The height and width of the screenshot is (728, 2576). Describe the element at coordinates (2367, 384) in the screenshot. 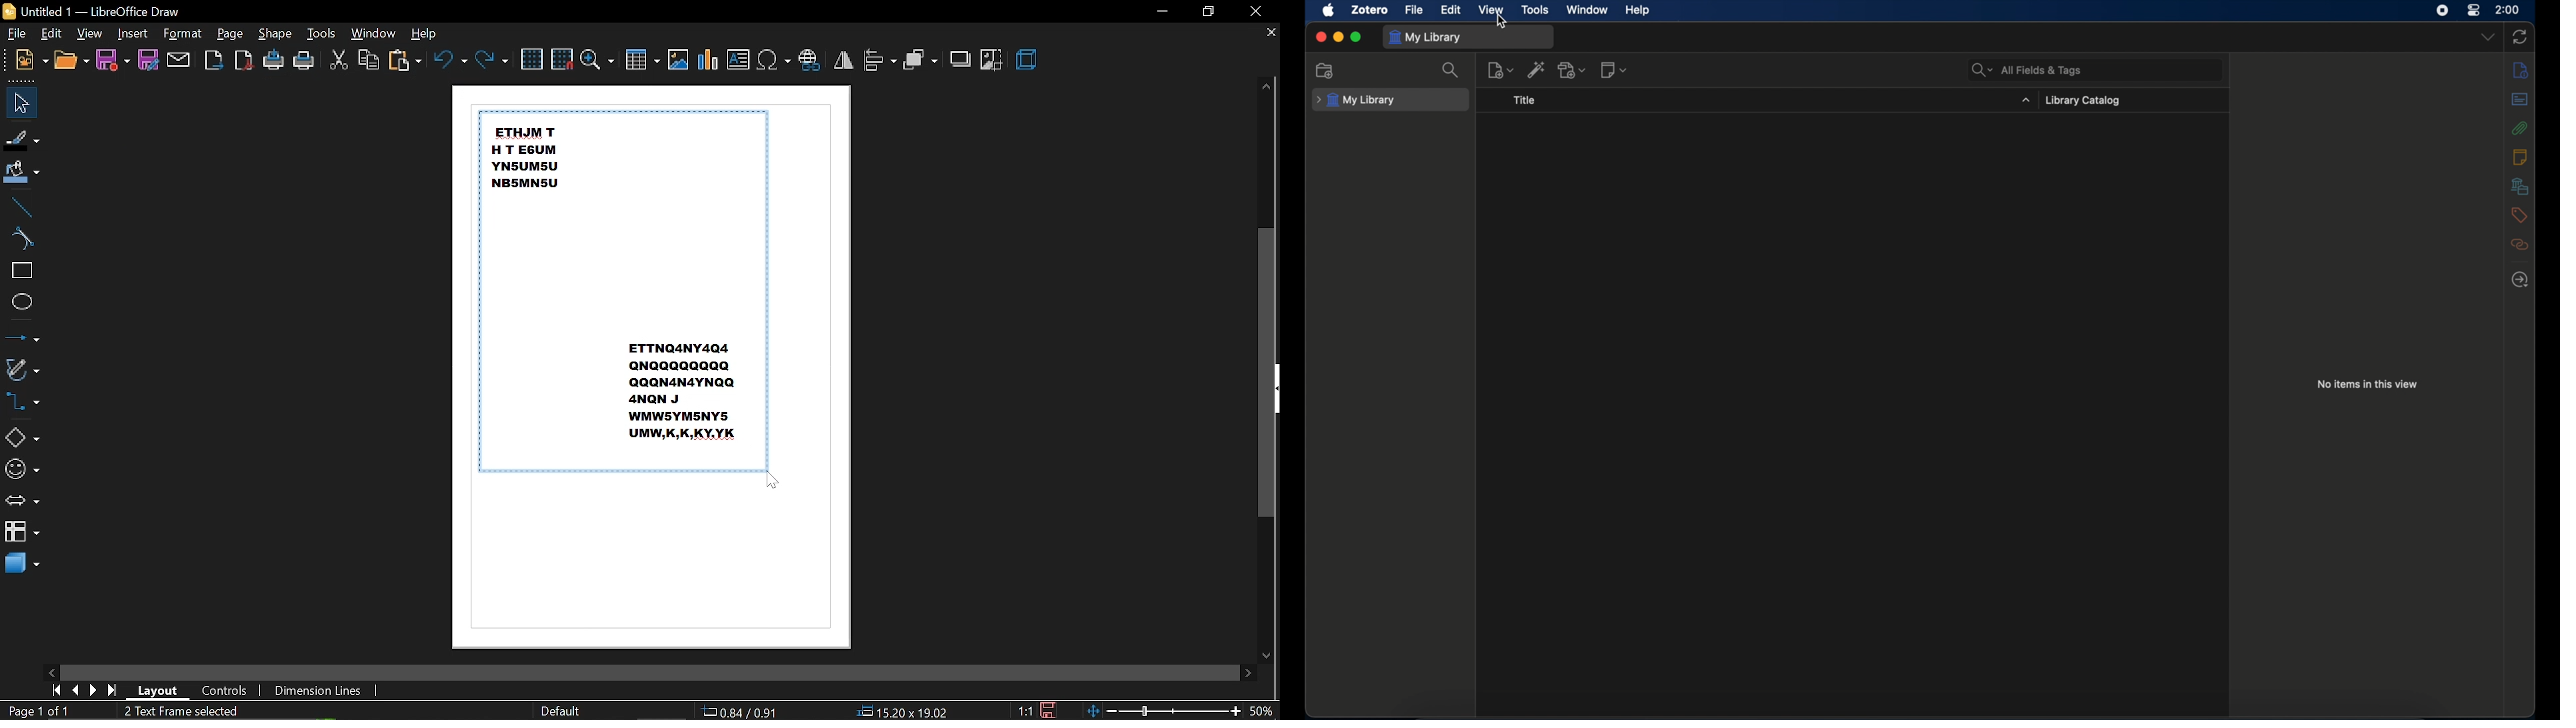

I see `no items in this view` at that location.